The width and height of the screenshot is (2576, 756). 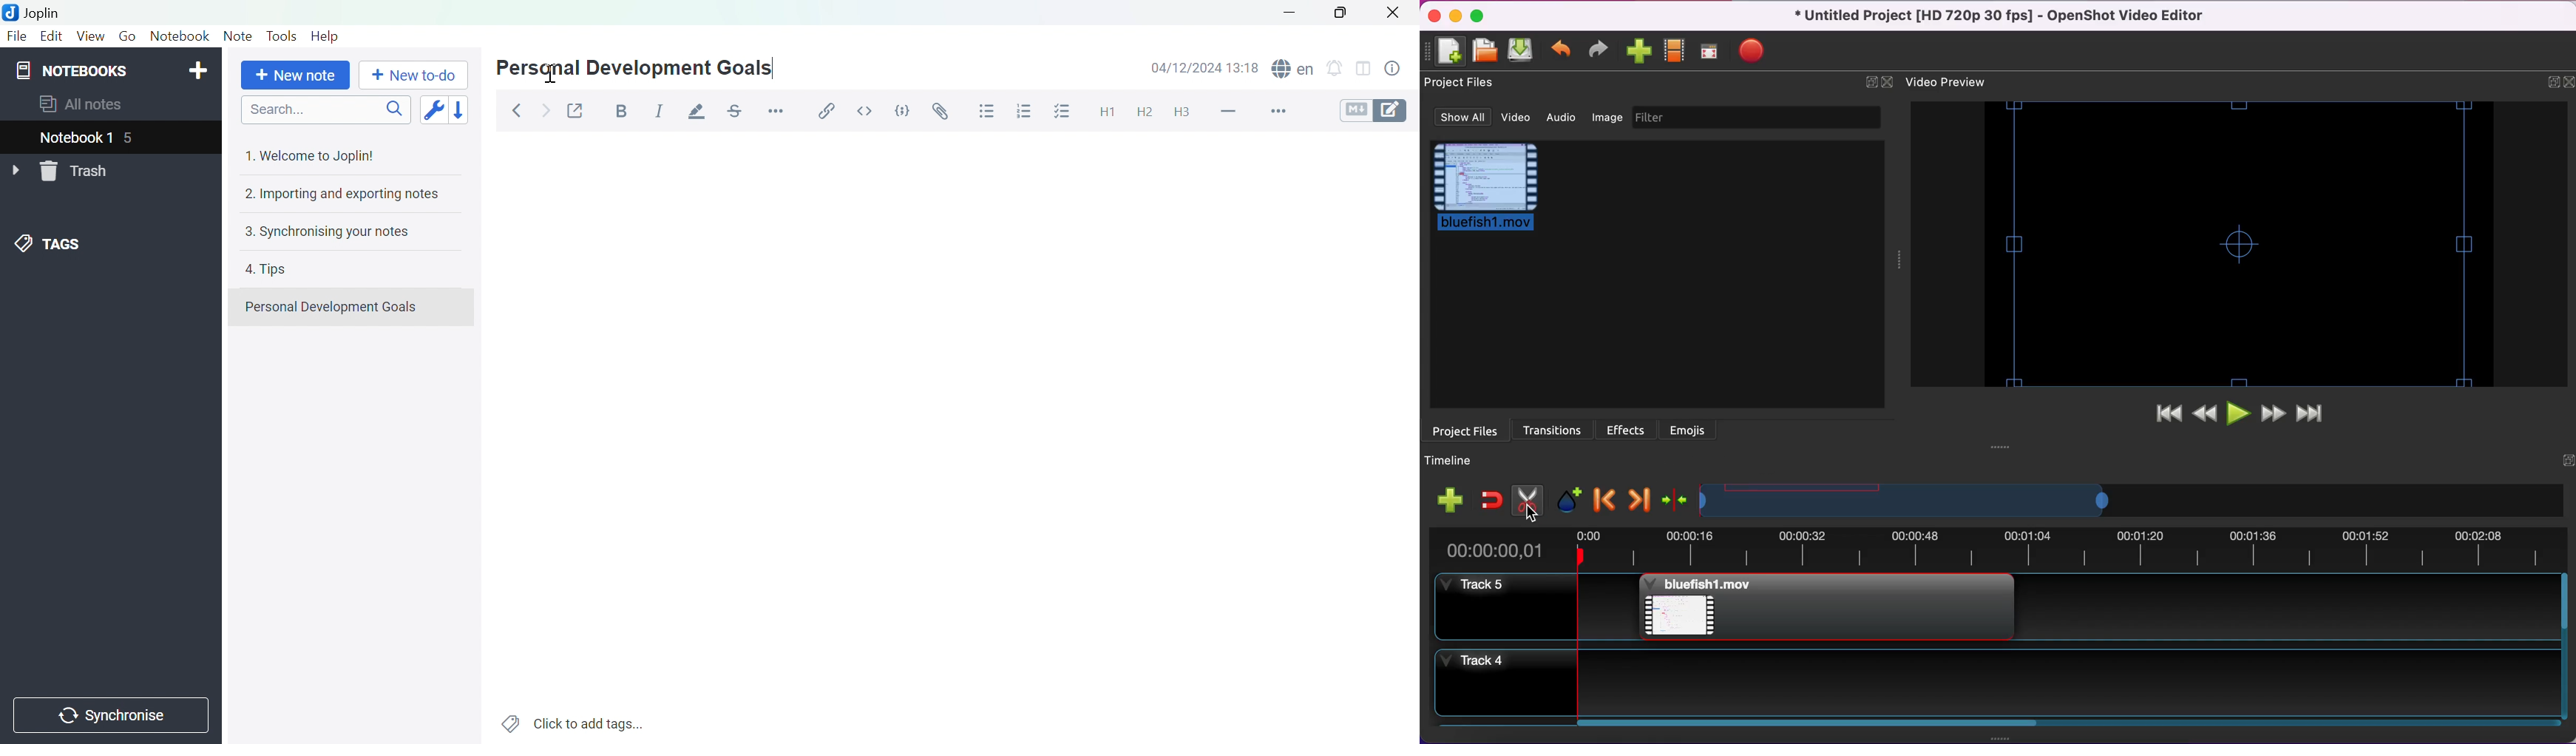 What do you see at coordinates (1394, 12) in the screenshot?
I see `Close` at bounding box center [1394, 12].